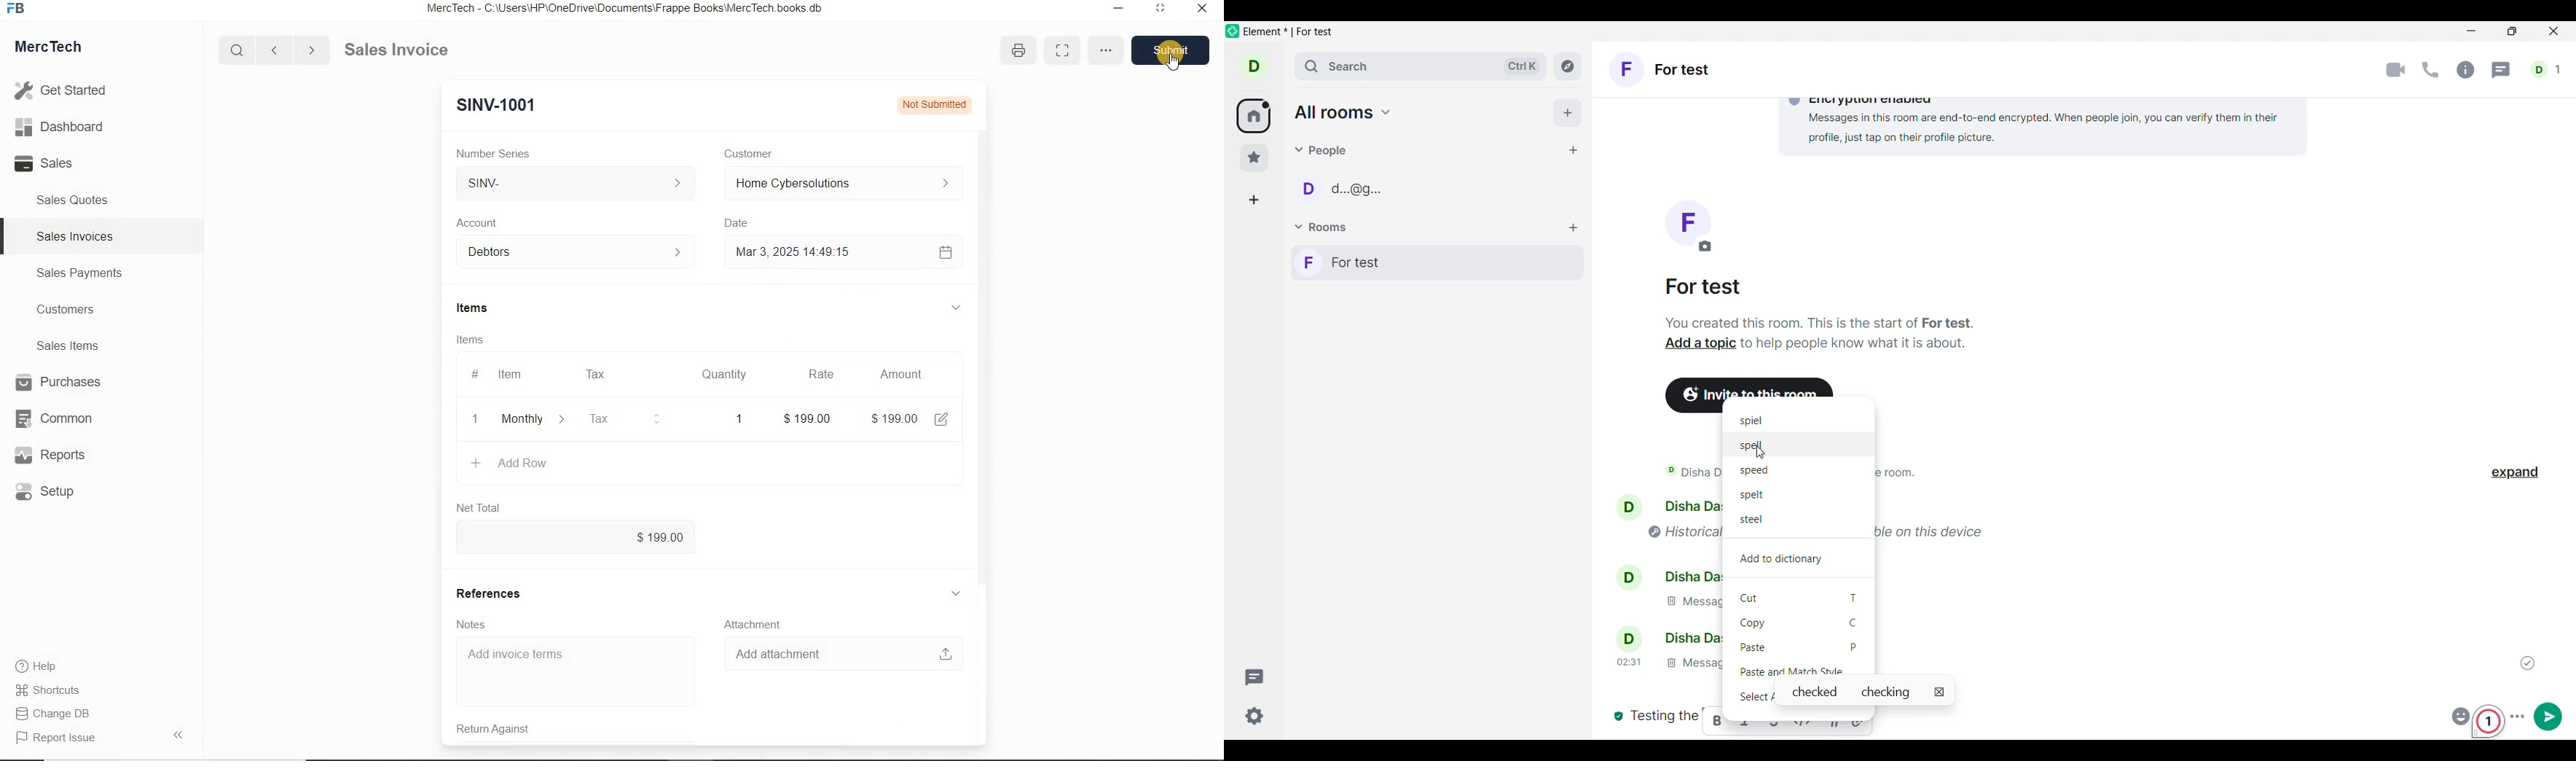 This screenshot has height=784, width=2576. What do you see at coordinates (177, 734) in the screenshot?
I see `Hide Sidebar` at bounding box center [177, 734].